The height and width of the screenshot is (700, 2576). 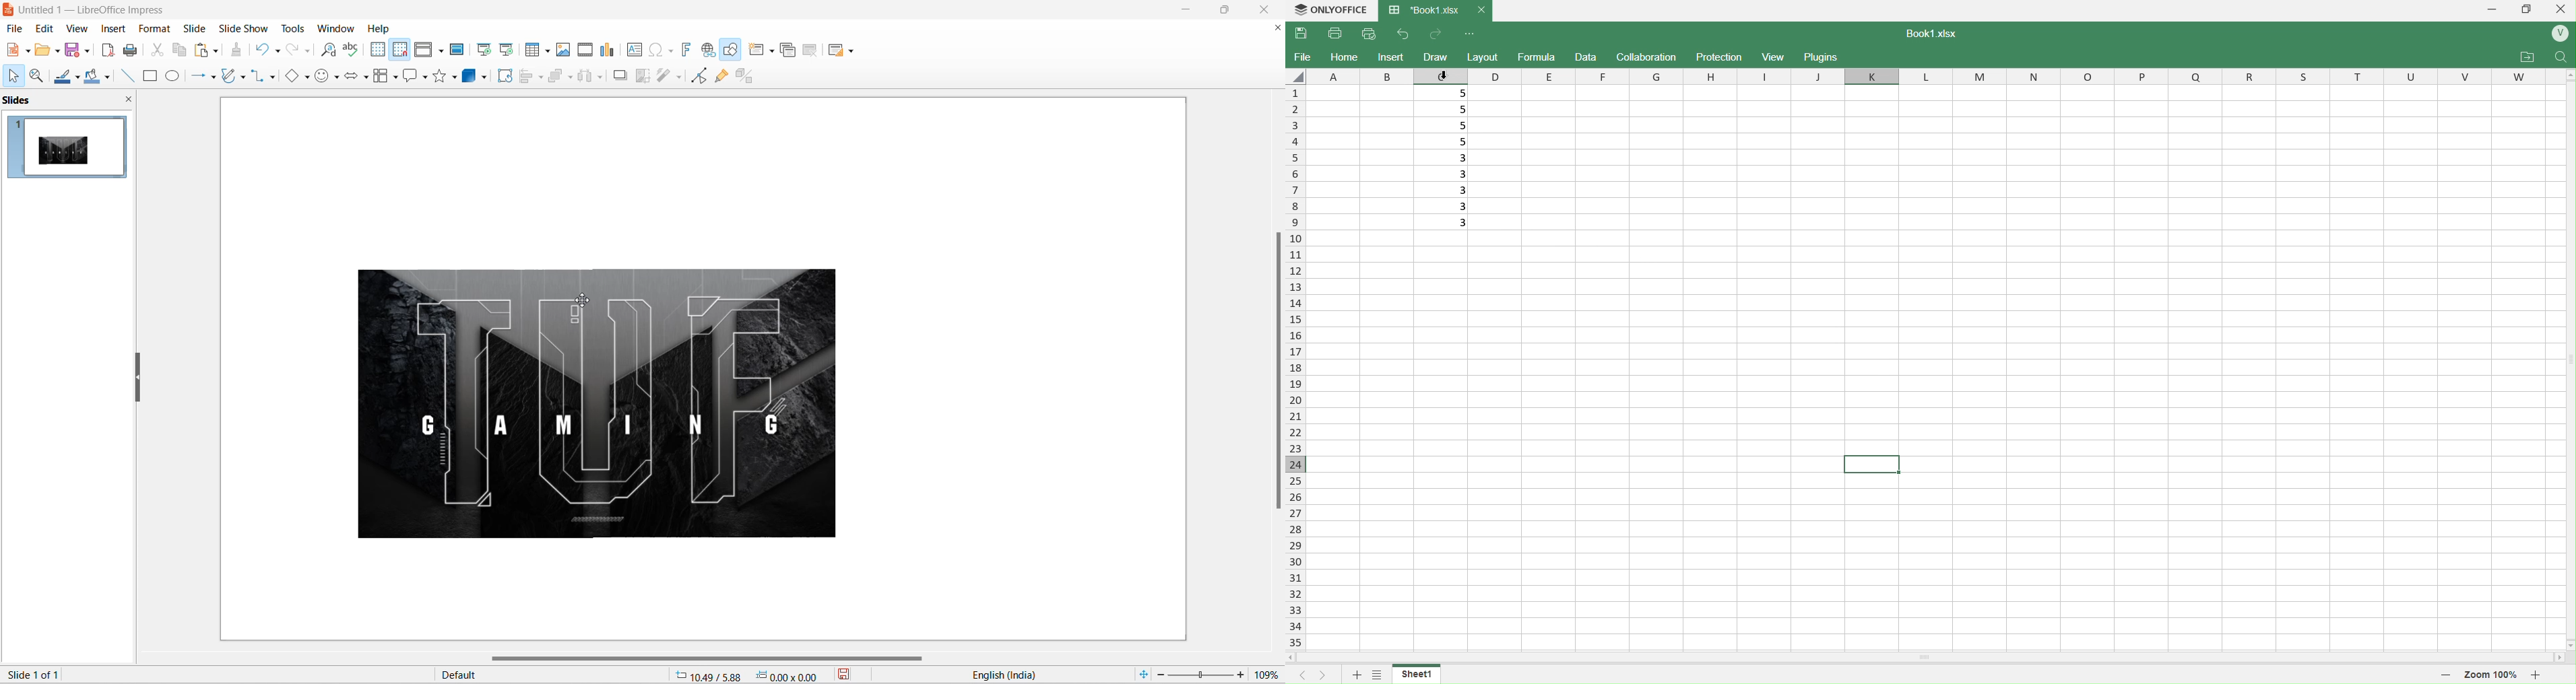 What do you see at coordinates (380, 28) in the screenshot?
I see `help` at bounding box center [380, 28].